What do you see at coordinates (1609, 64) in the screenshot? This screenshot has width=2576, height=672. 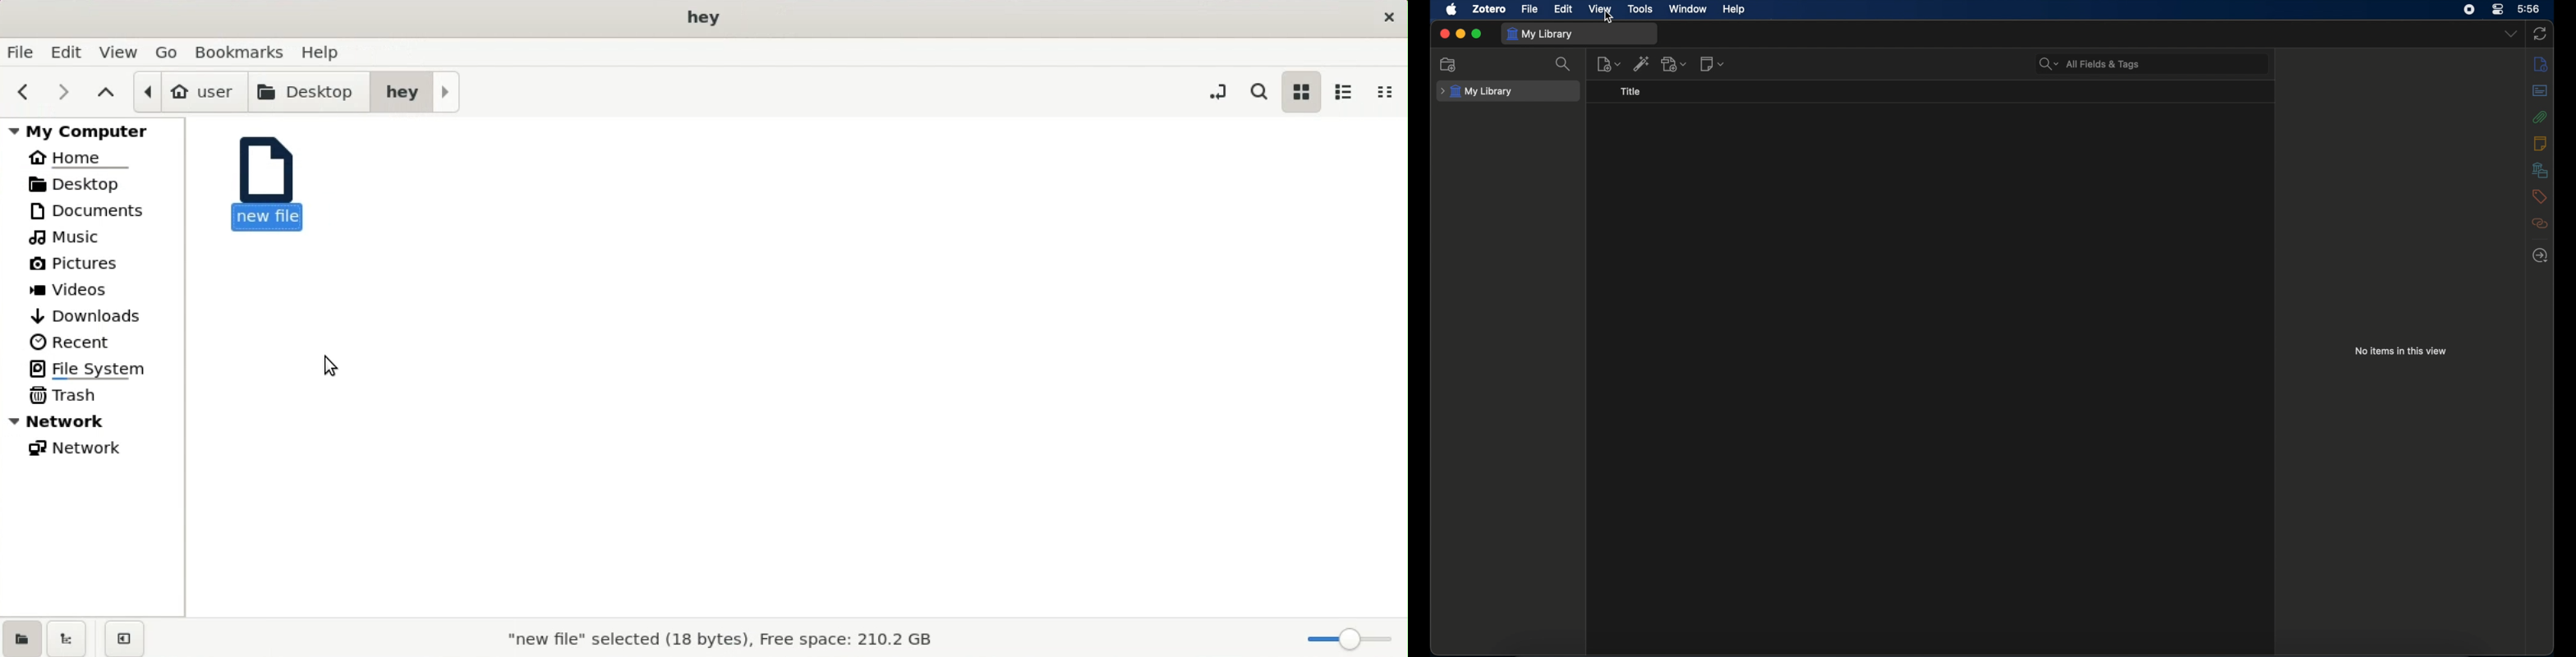 I see `new item` at bounding box center [1609, 64].